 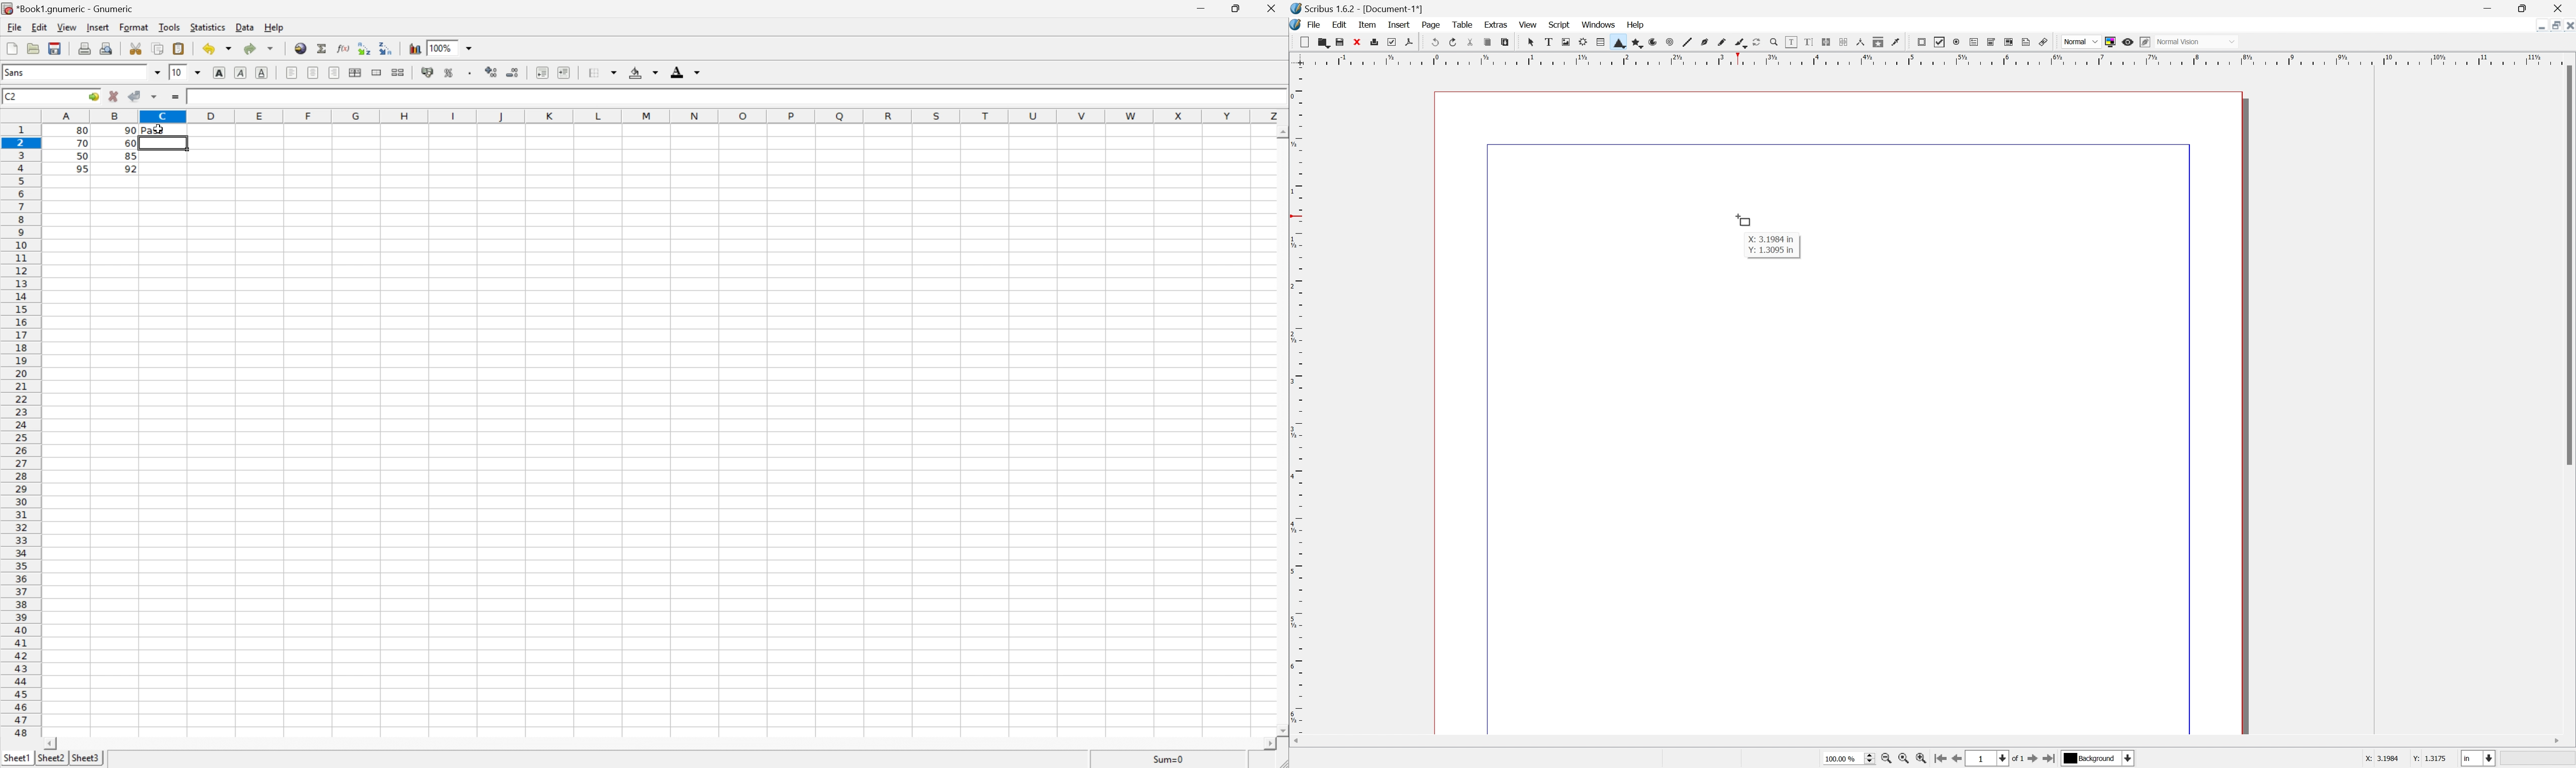 What do you see at coordinates (106, 49) in the screenshot?
I see `Print preview` at bounding box center [106, 49].